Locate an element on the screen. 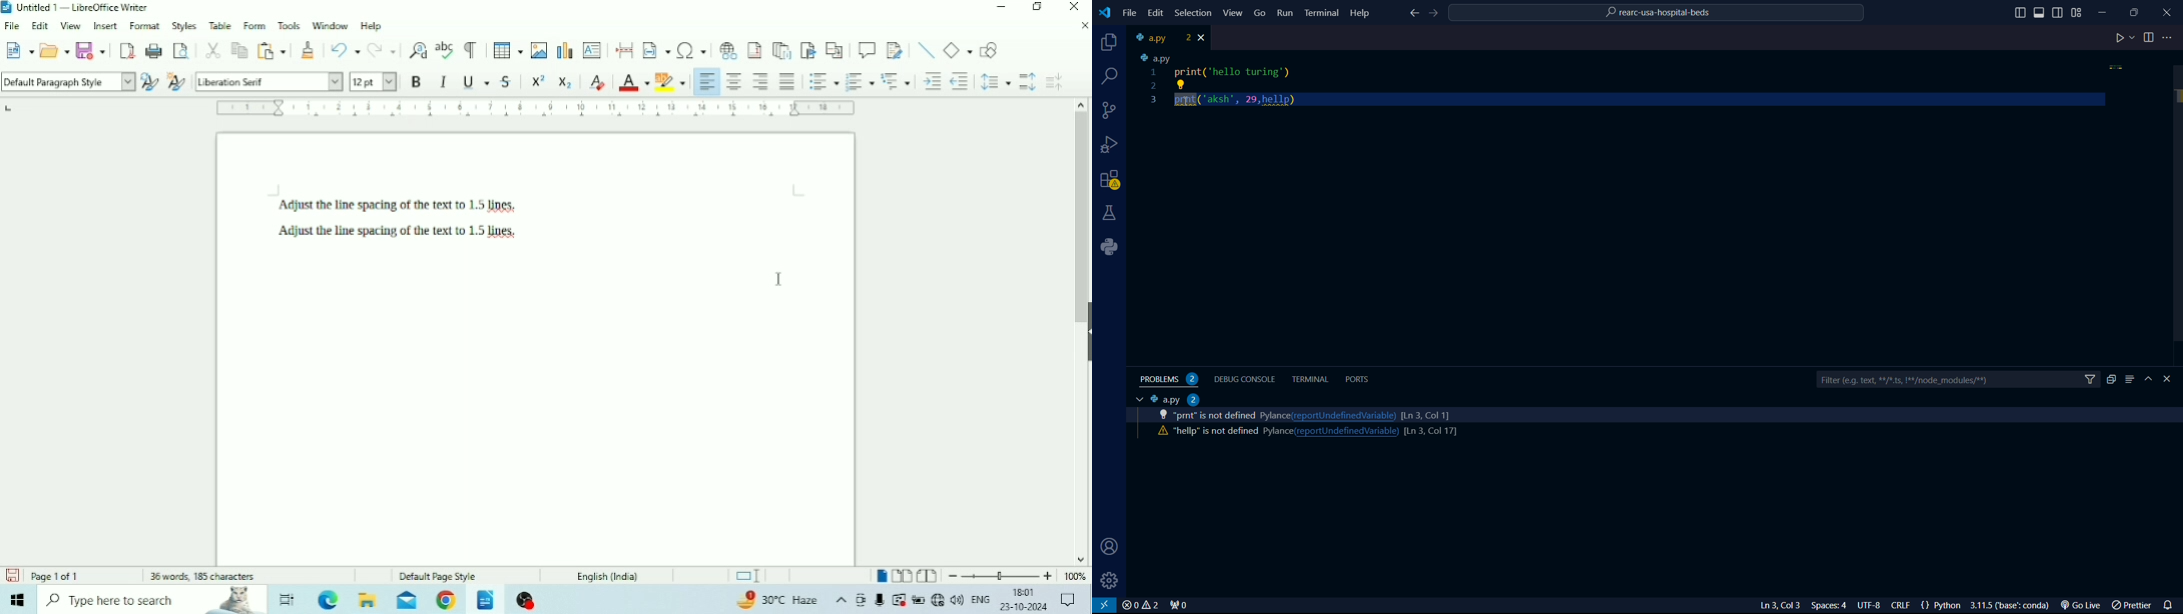  Spaces: 4 is located at coordinates (1832, 605).